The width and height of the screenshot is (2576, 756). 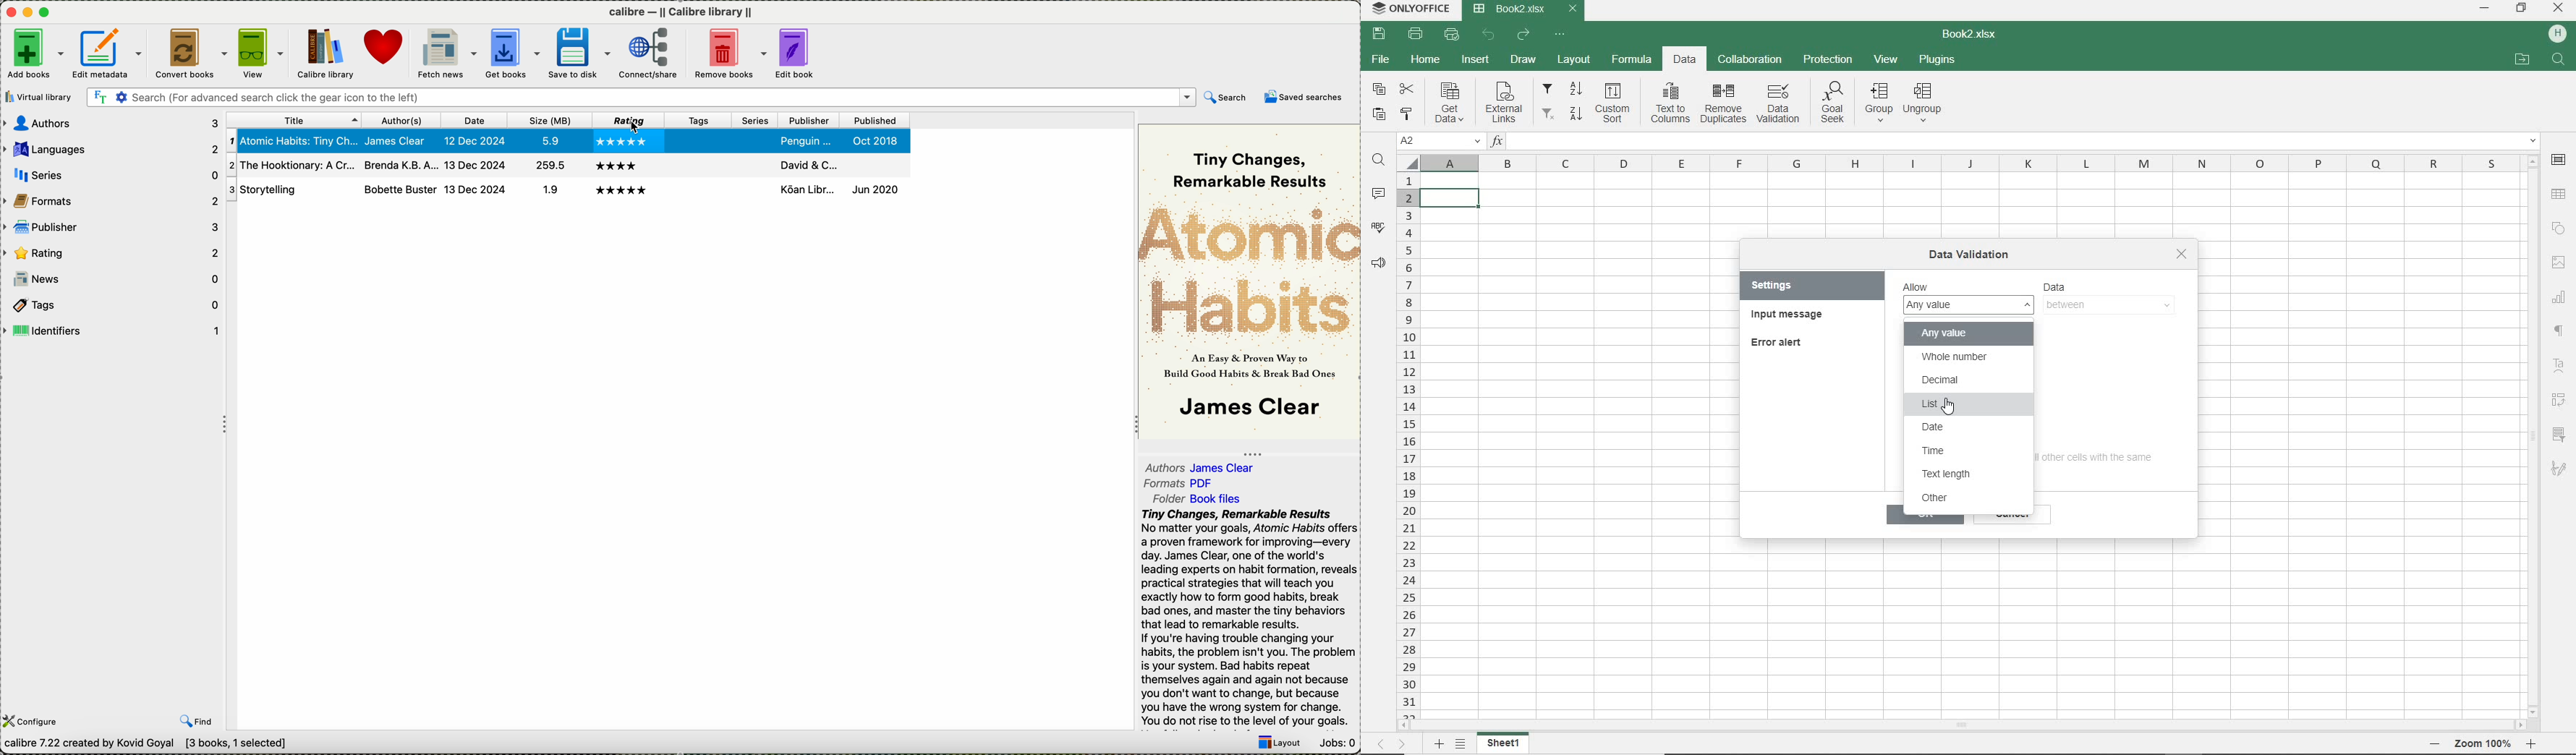 What do you see at coordinates (757, 141) in the screenshot?
I see `series` at bounding box center [757, 141].